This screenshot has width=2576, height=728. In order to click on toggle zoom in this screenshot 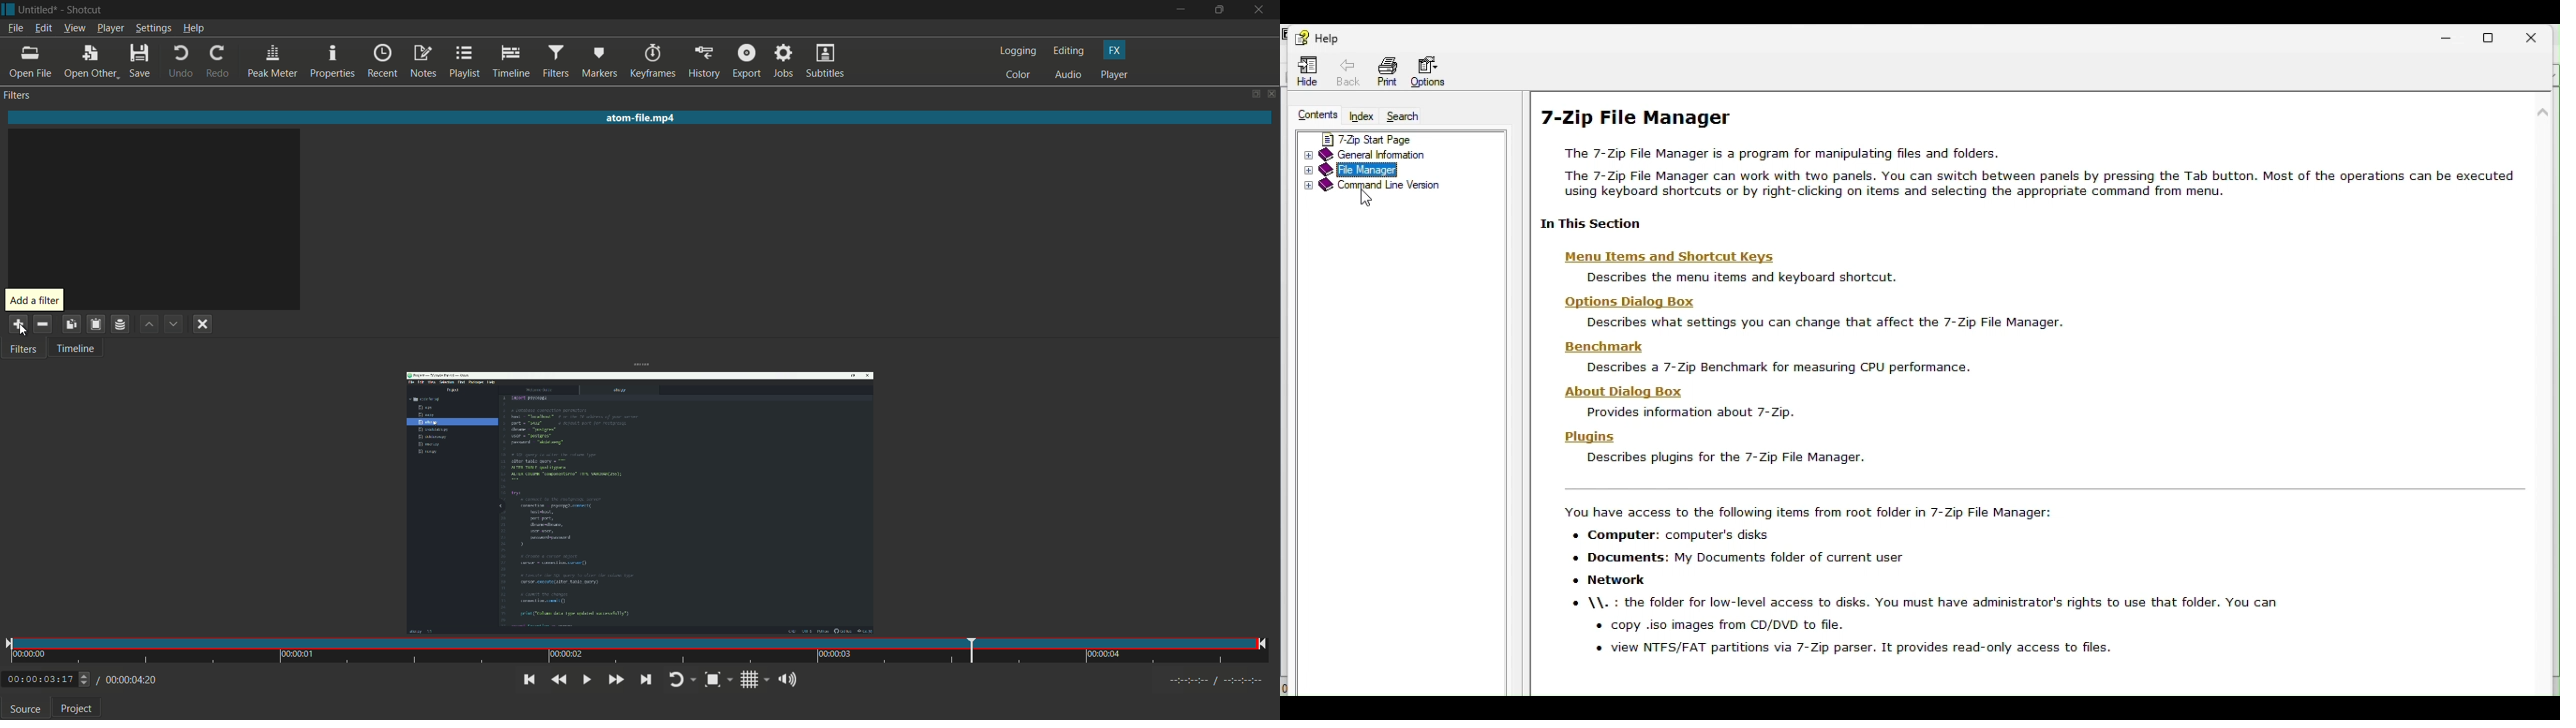, I will do `click(719, 680)`.